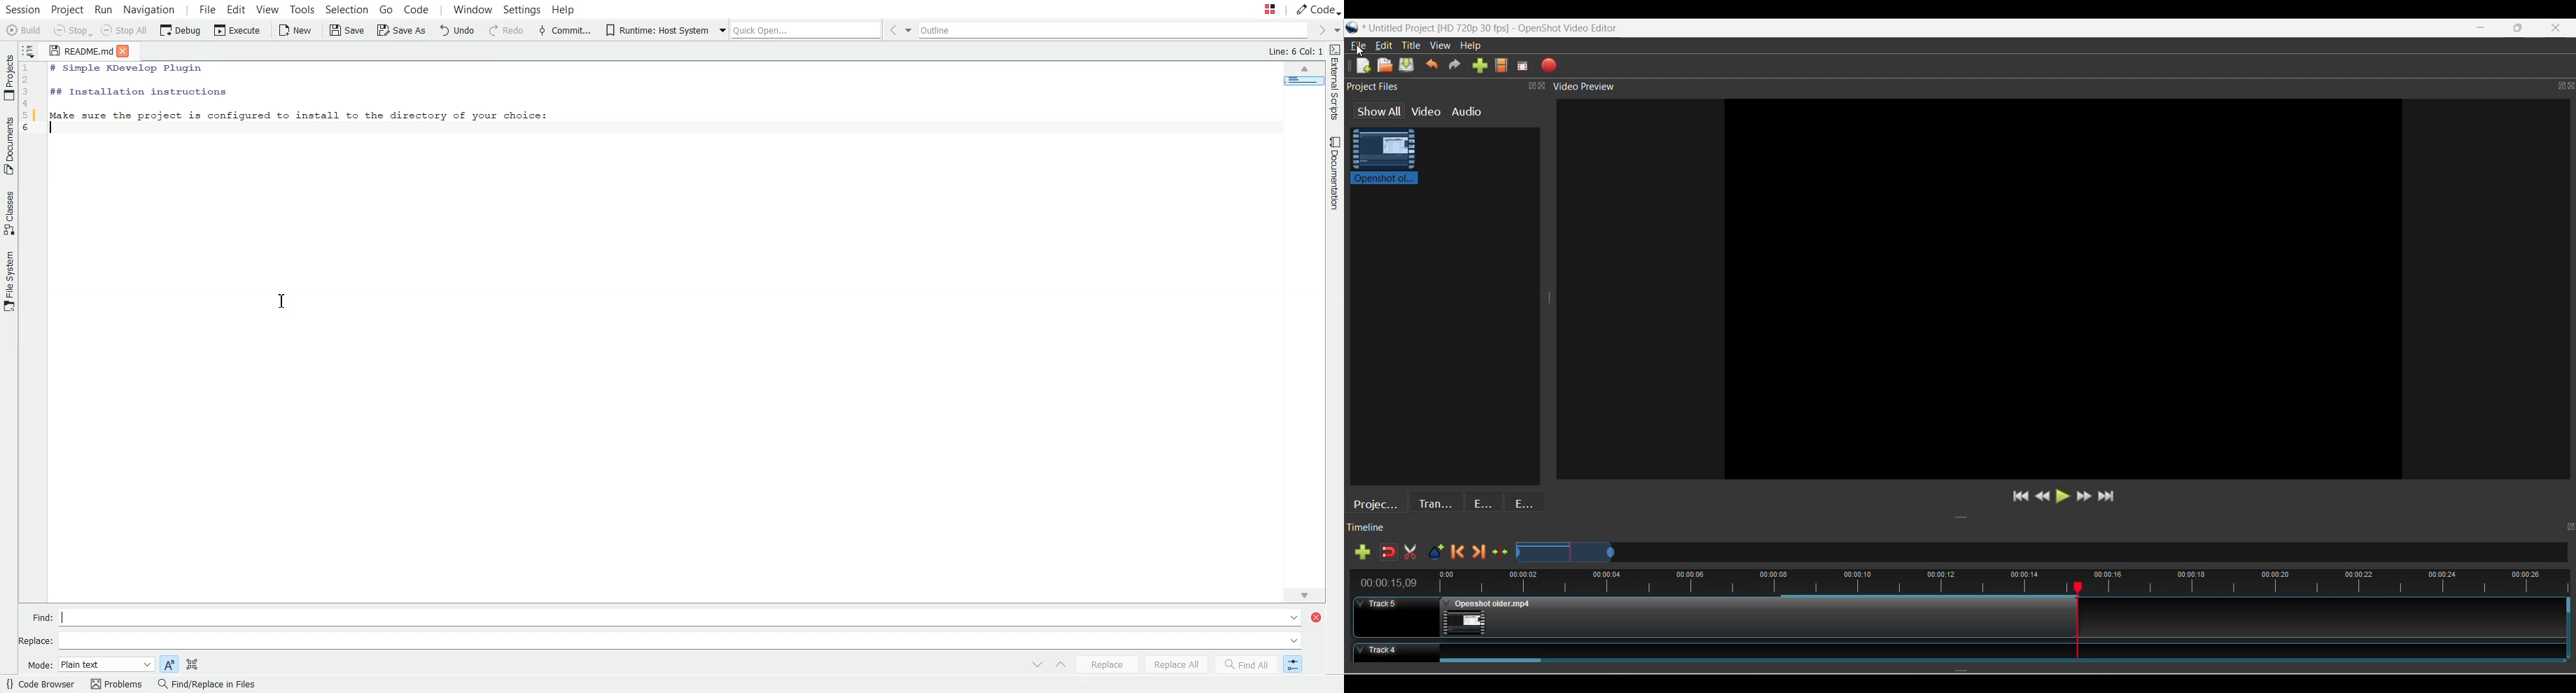 This screenshot has height=700, width=2576. What do you see at coordinates (1410, 552) in the screenshot?
I see `Cut` at bounding box center [1410, 552].